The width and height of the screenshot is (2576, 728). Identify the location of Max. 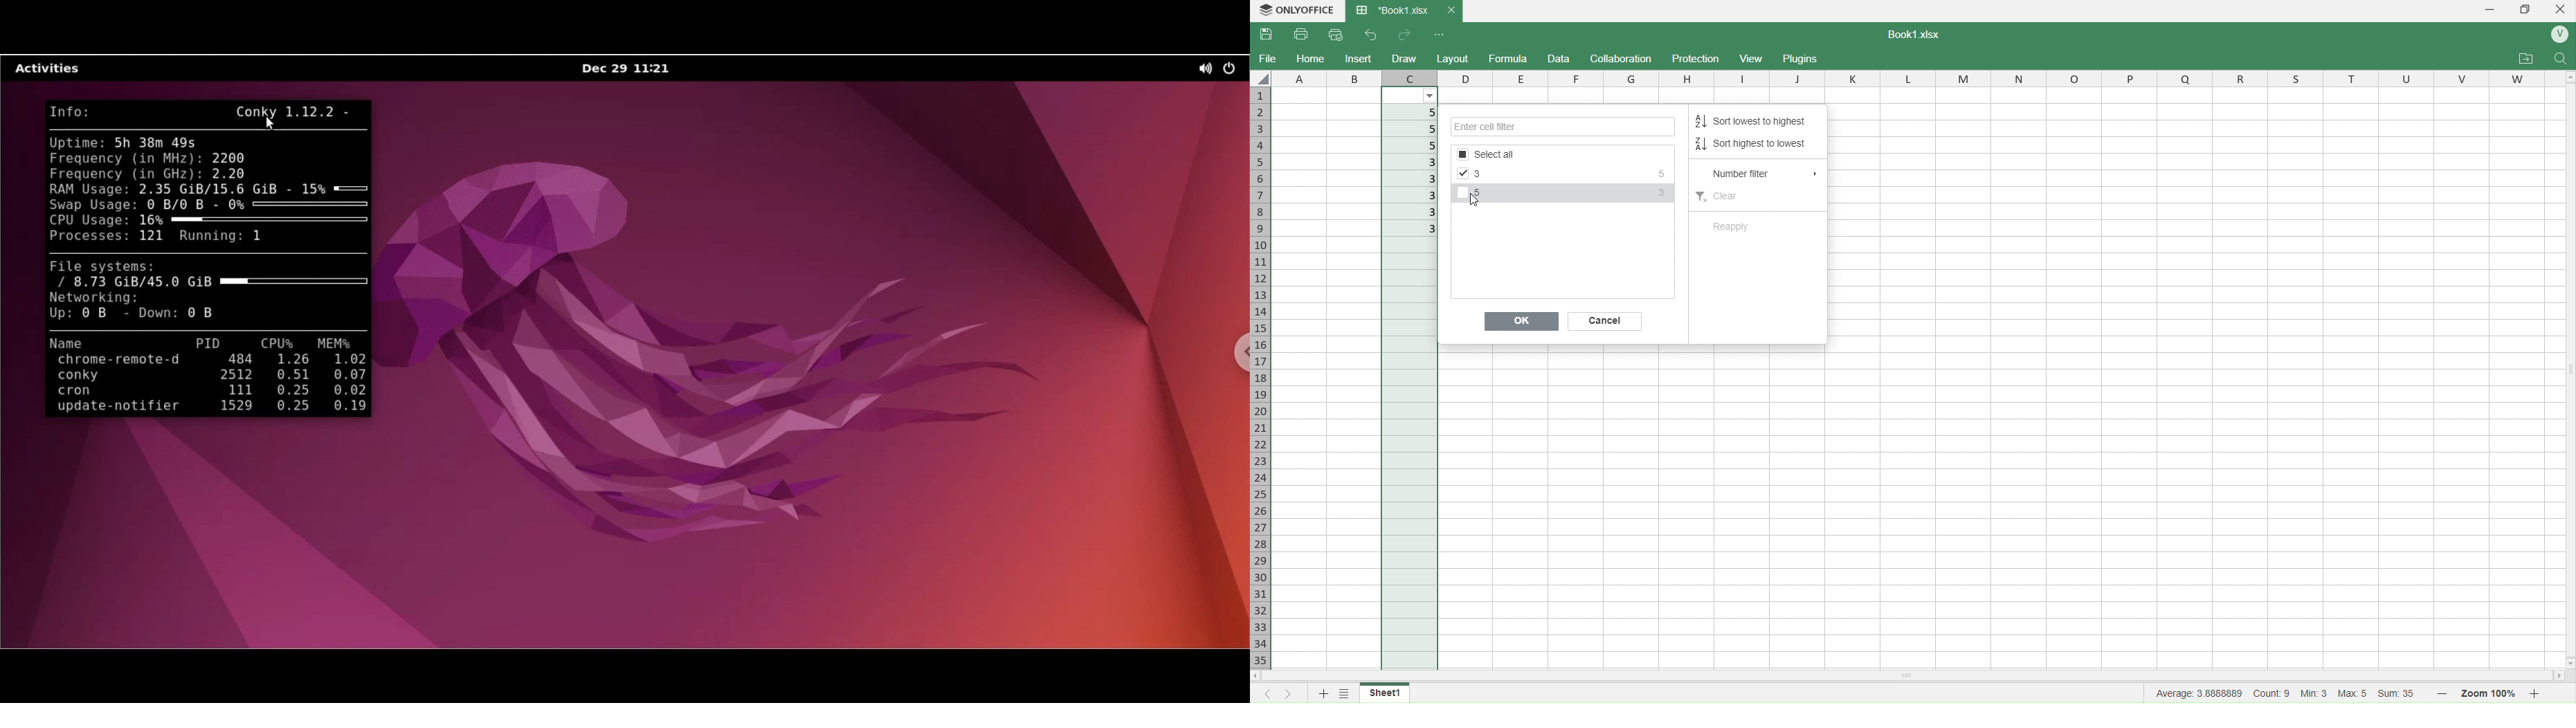
(2355, 693).